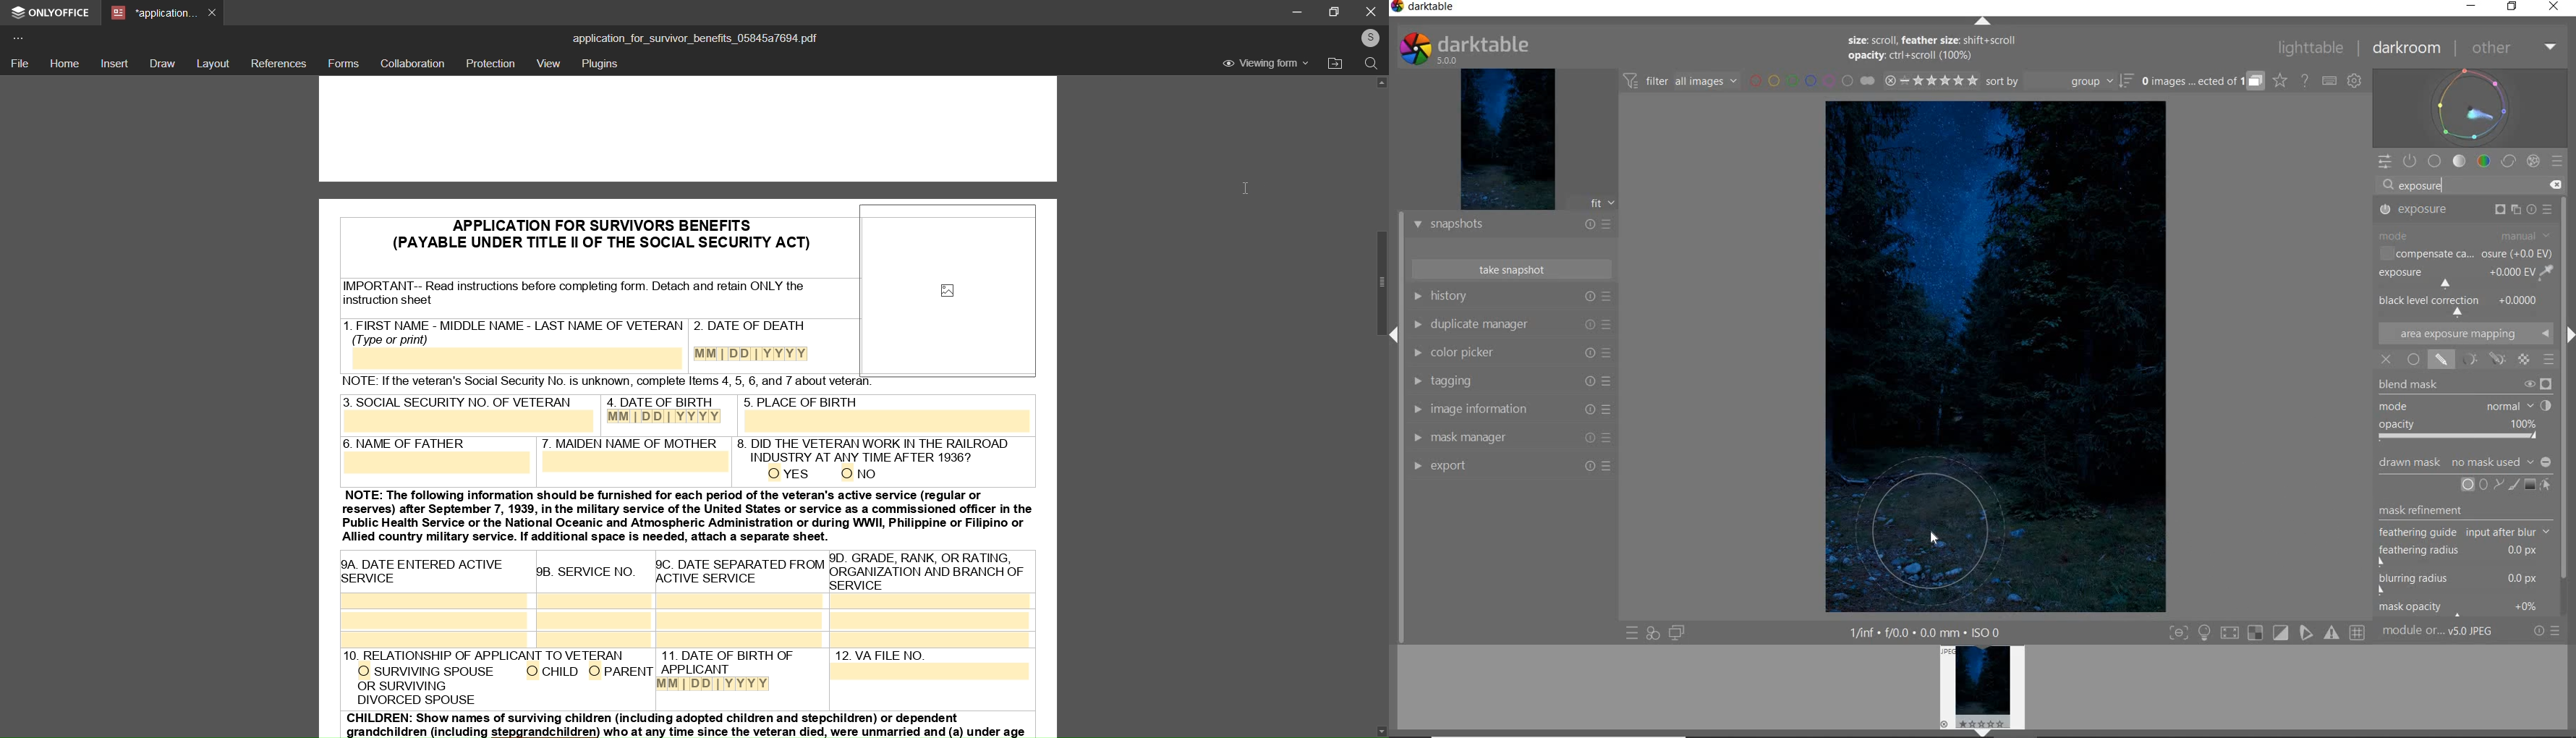 This screenshot has width=2576, height=756. Describe the element at coordinates (955, 558) in the screenshot. I see `PDF of application for survivors benefits` at that location.